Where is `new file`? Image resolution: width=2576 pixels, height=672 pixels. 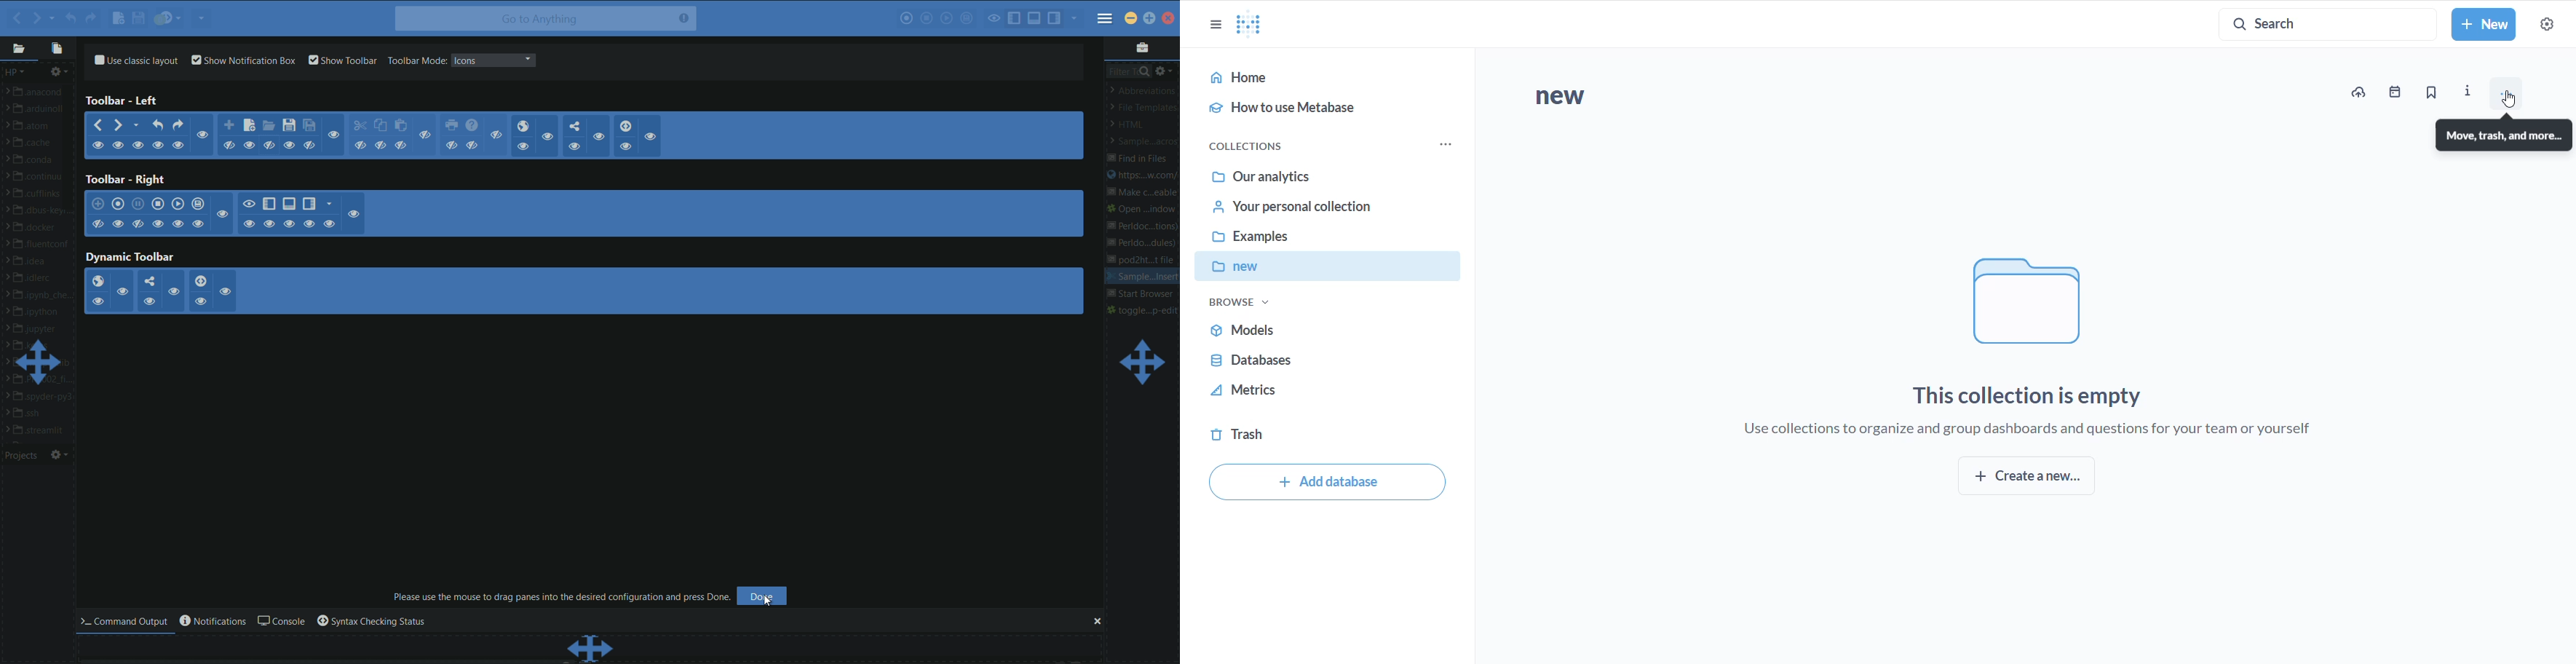 new file is located at coordinates (249, 125).